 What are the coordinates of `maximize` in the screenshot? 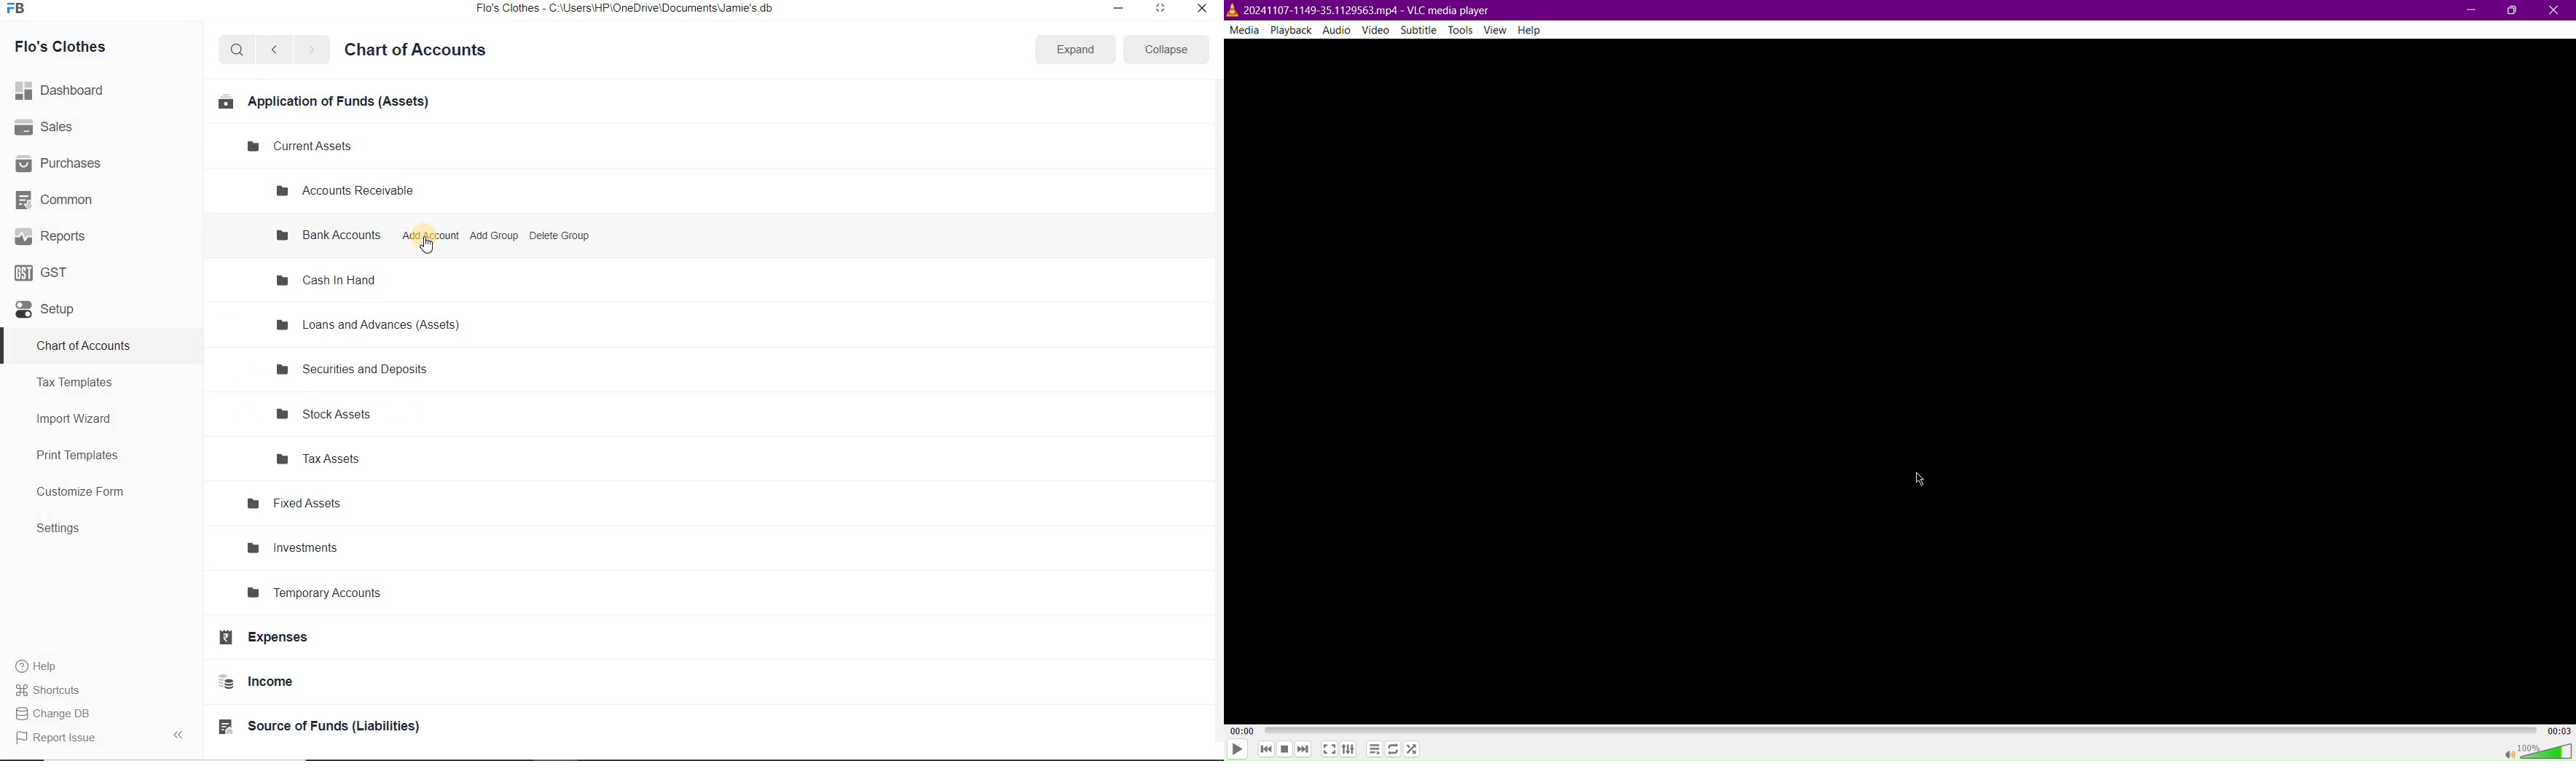 It's located at (1161, 7).